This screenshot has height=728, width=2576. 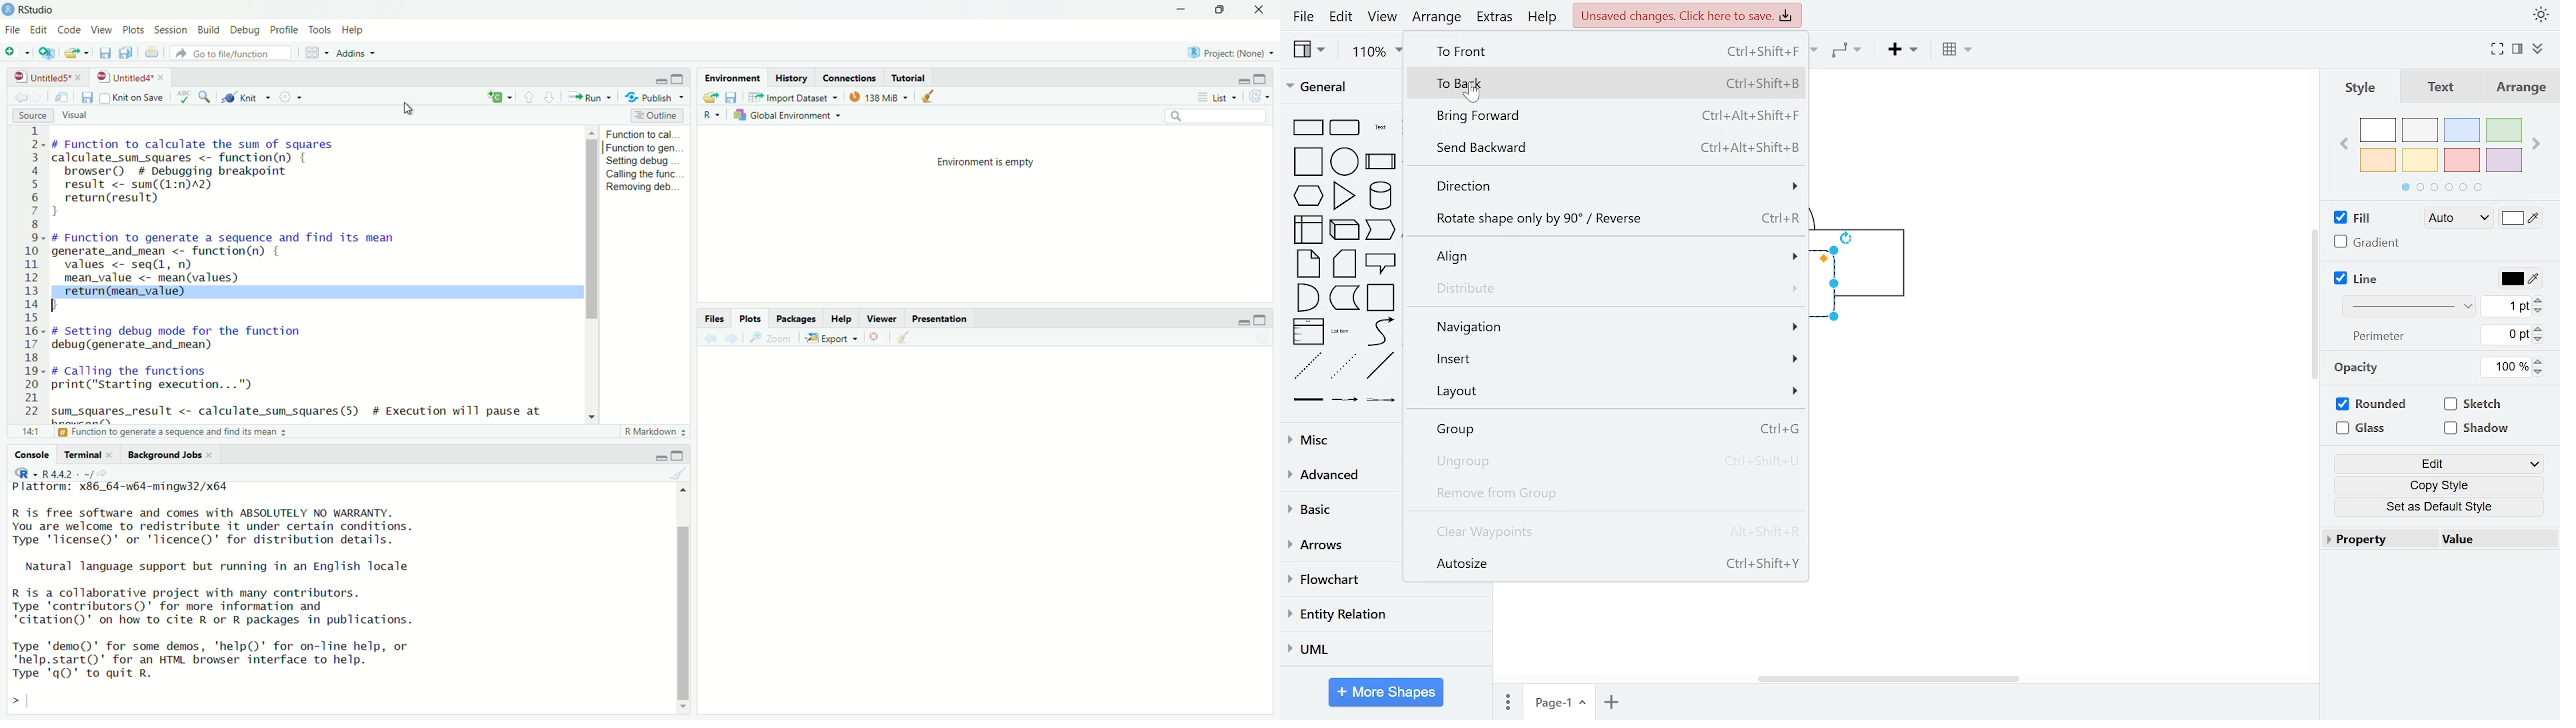 What do you see at coordinates (1381, 262) in the screenshot?
I see `callout` at bounding box center [1381, 262].